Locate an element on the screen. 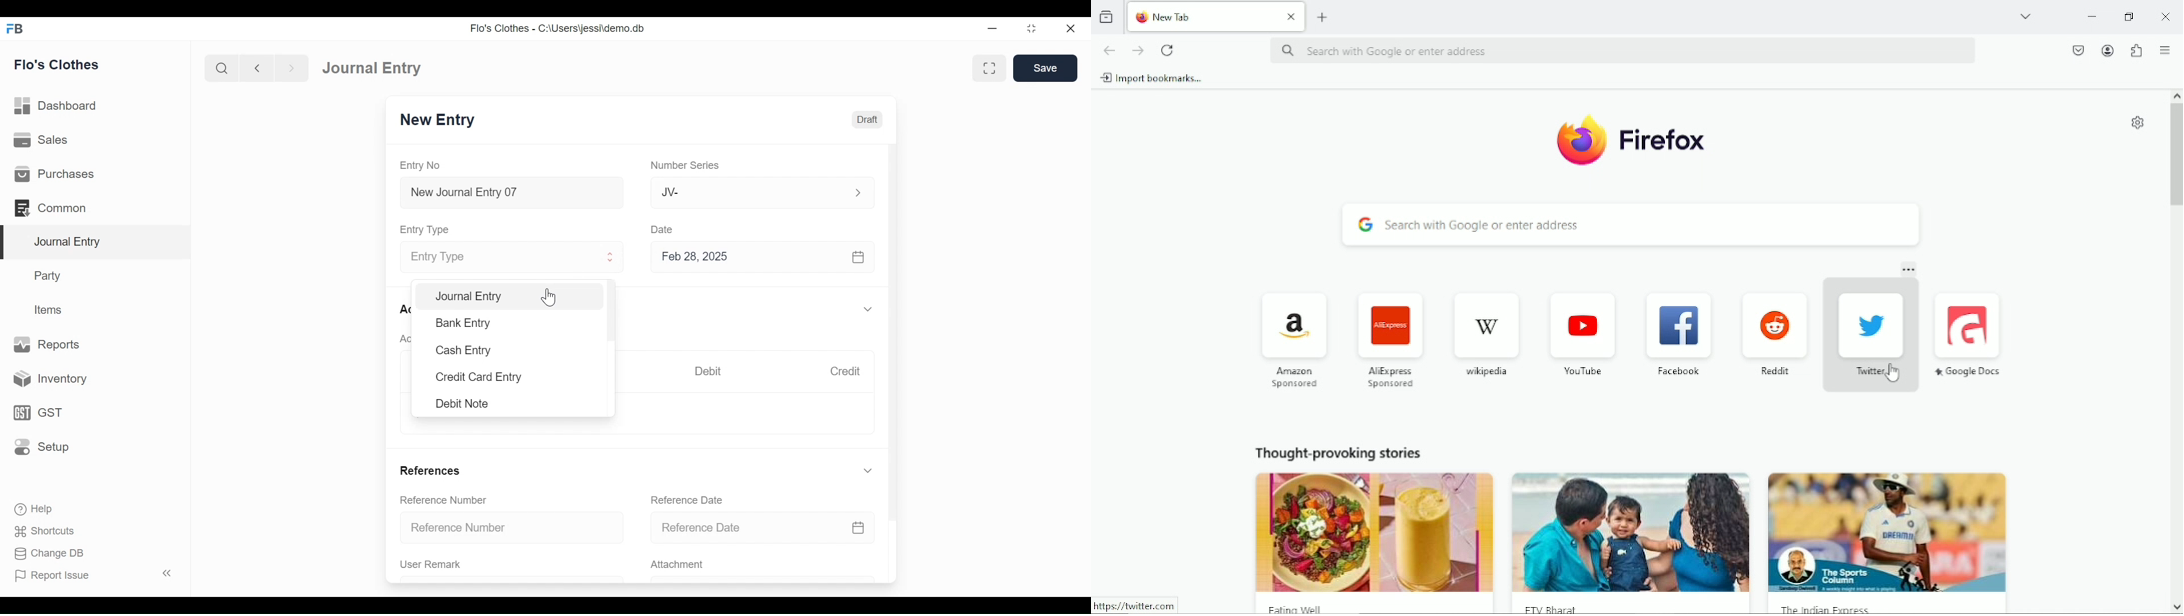 The width and height of the screenshot is (2184, 616). References is located at coordinates (431, 471).